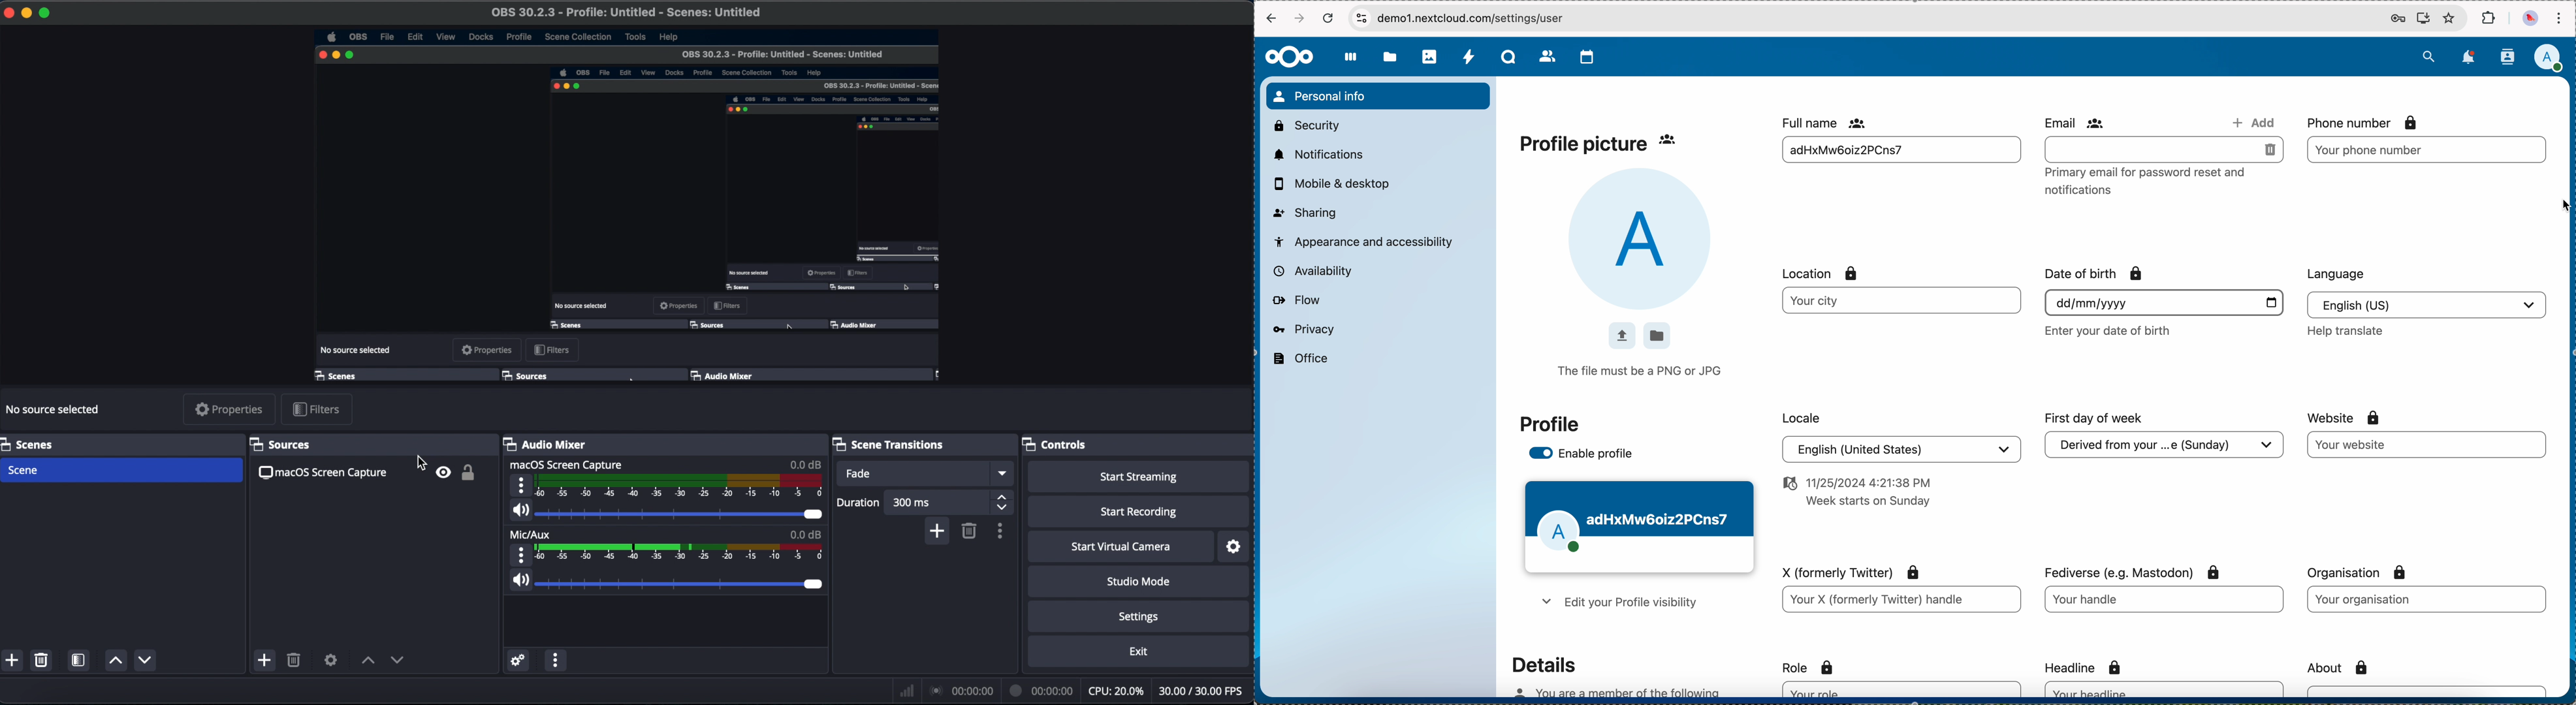 Image resolution: width=2576 pixels, height=728 pixels. What do you see at coordinates (398, 661) in the screenshot?
I see `move source(s) up` at bounding box center [398, 661].